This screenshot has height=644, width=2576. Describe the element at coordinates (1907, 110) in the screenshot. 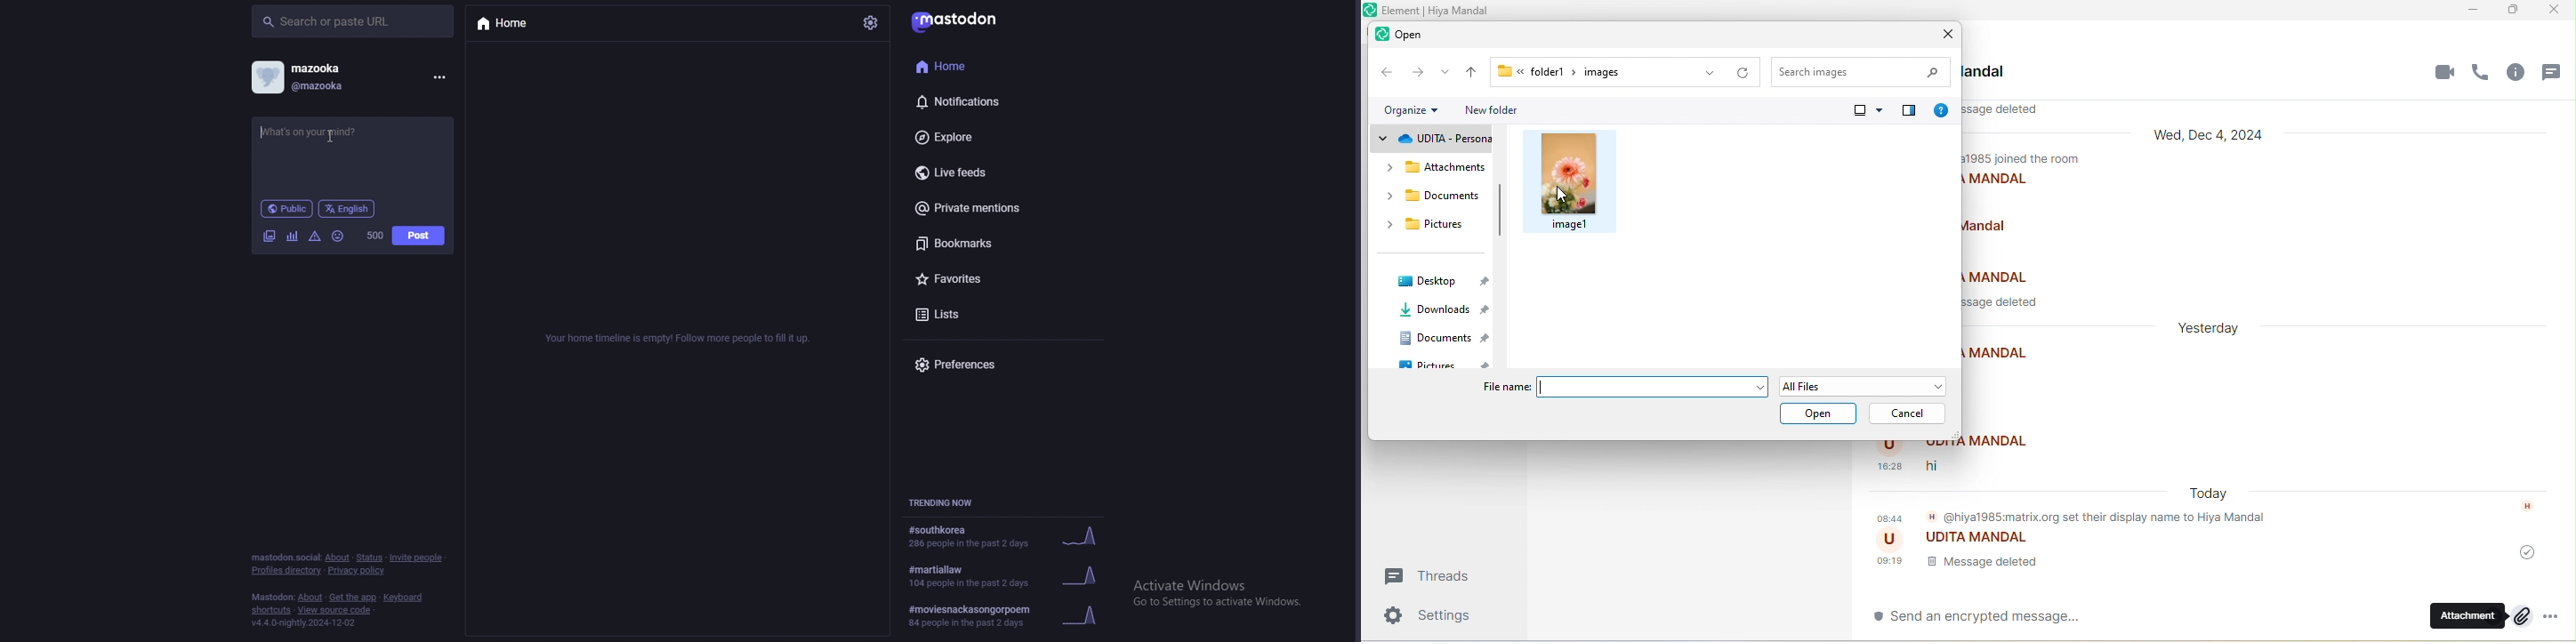

I see `show the preview pane` at that location.